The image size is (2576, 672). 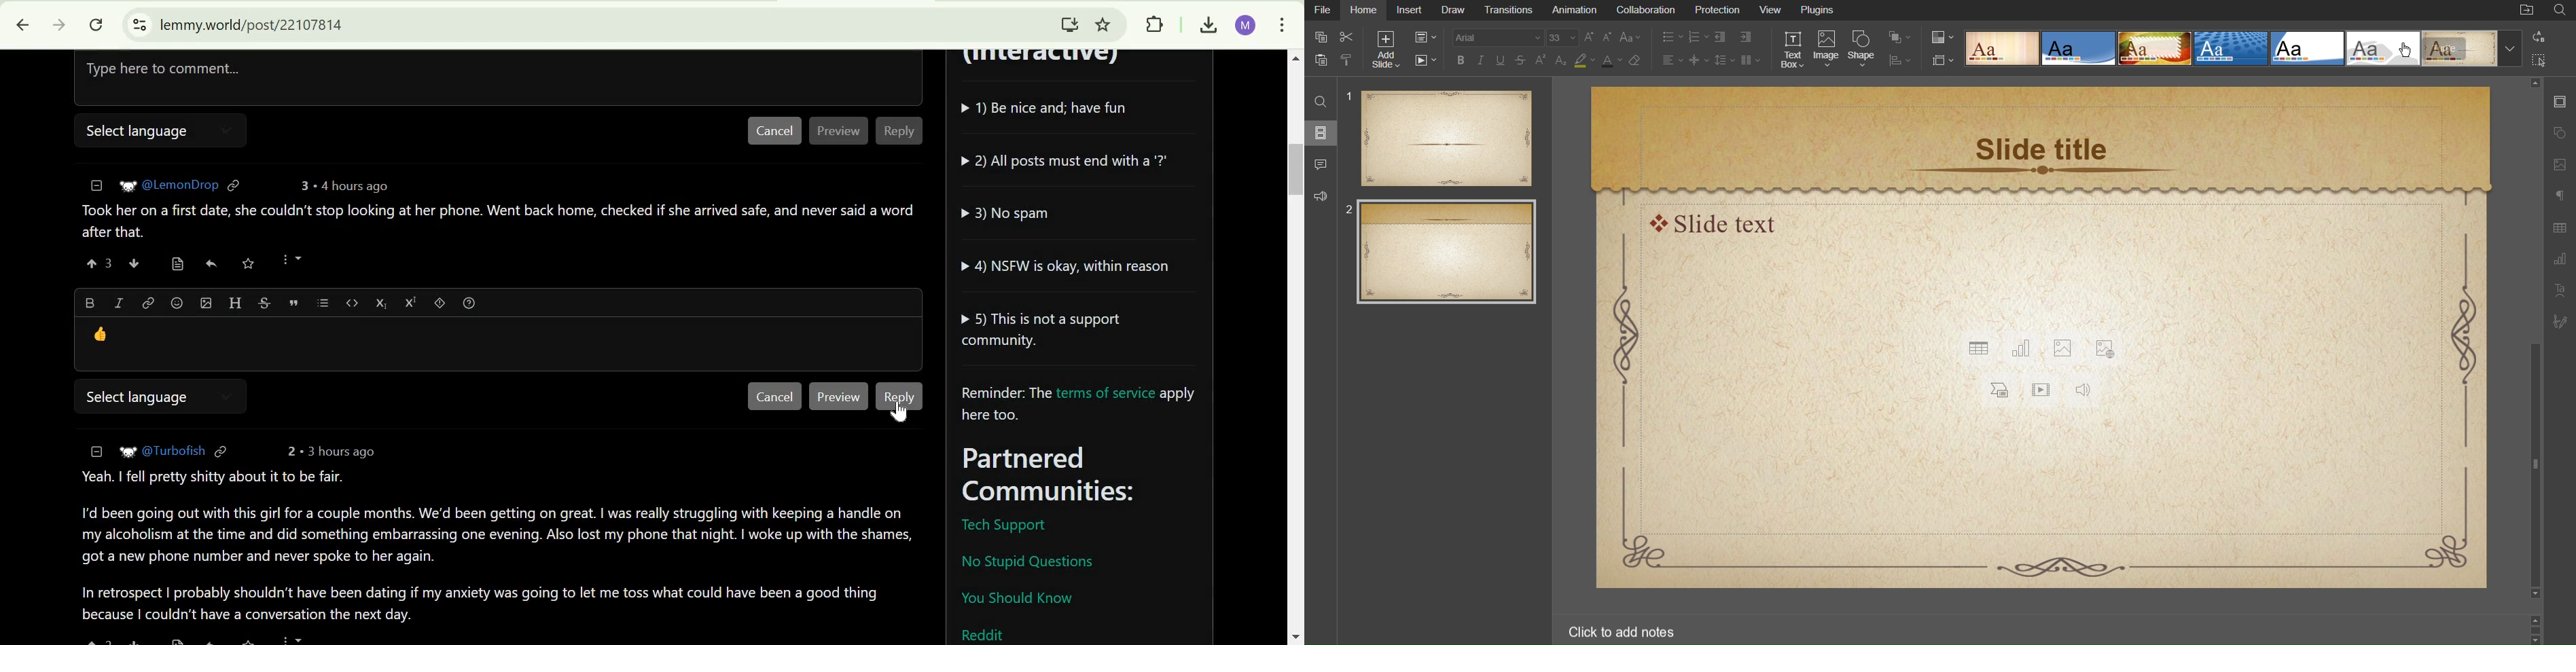 I want to click on Font Settings, so click(x=1516, y=38).